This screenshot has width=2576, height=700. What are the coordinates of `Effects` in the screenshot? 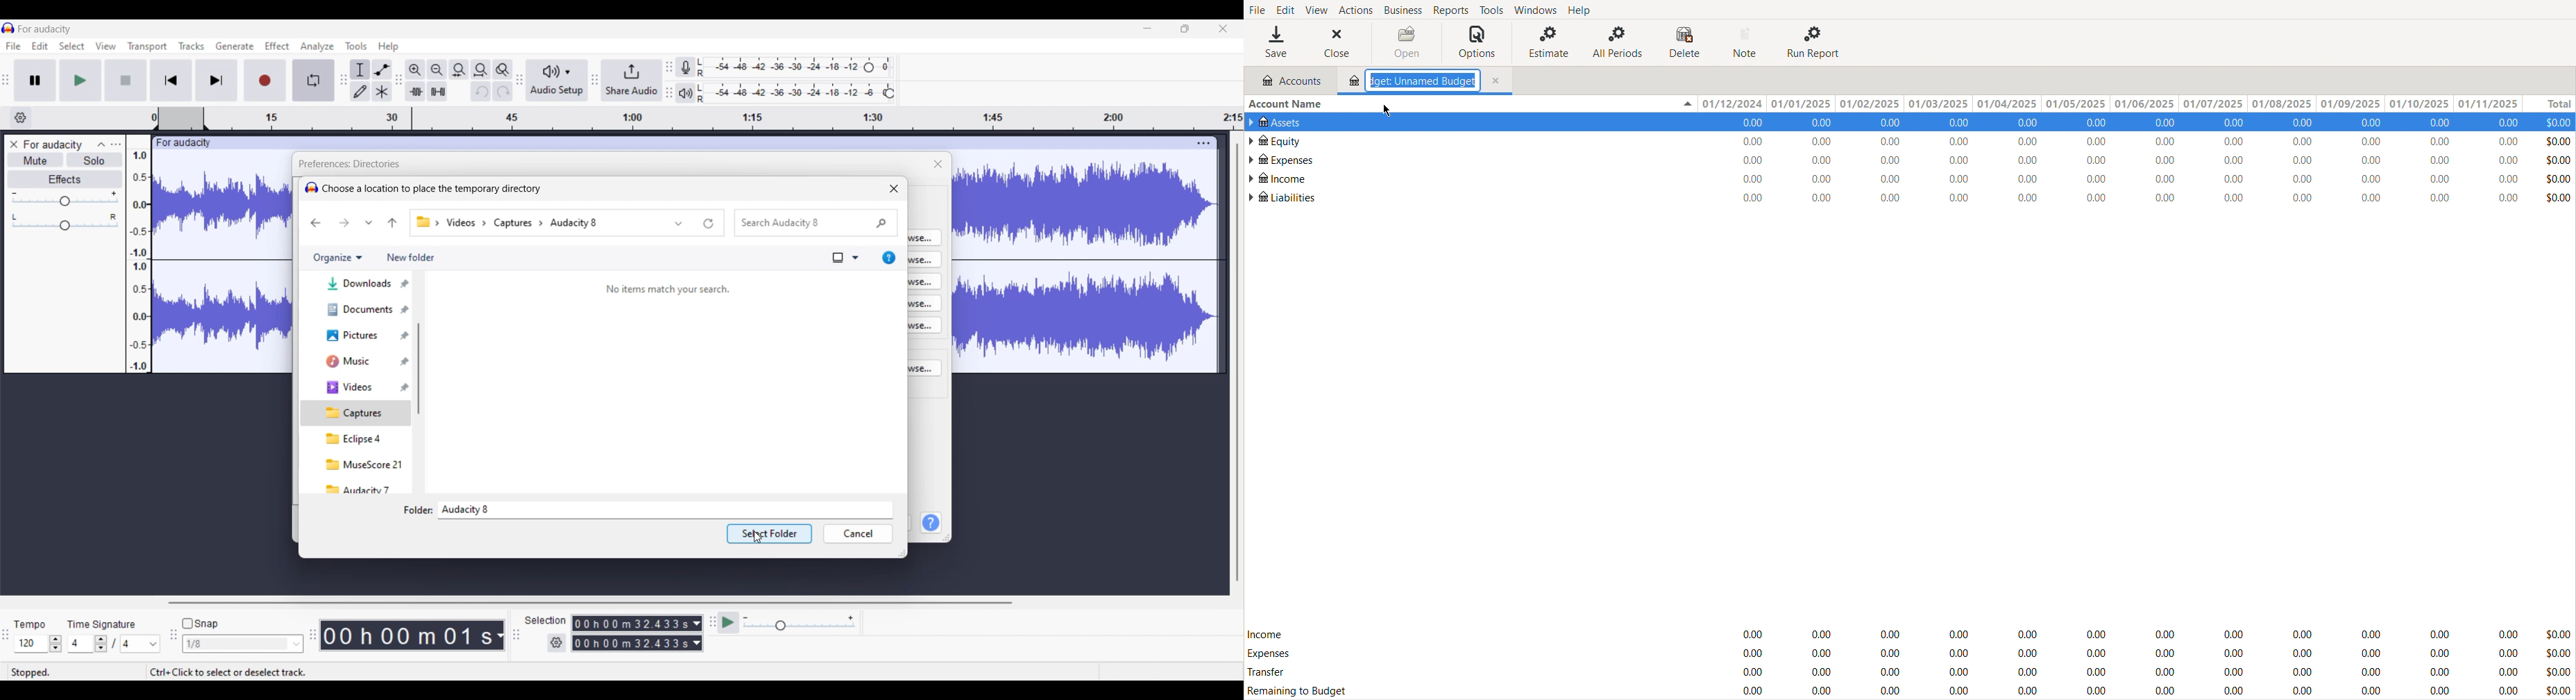 It's located at (65, 179).